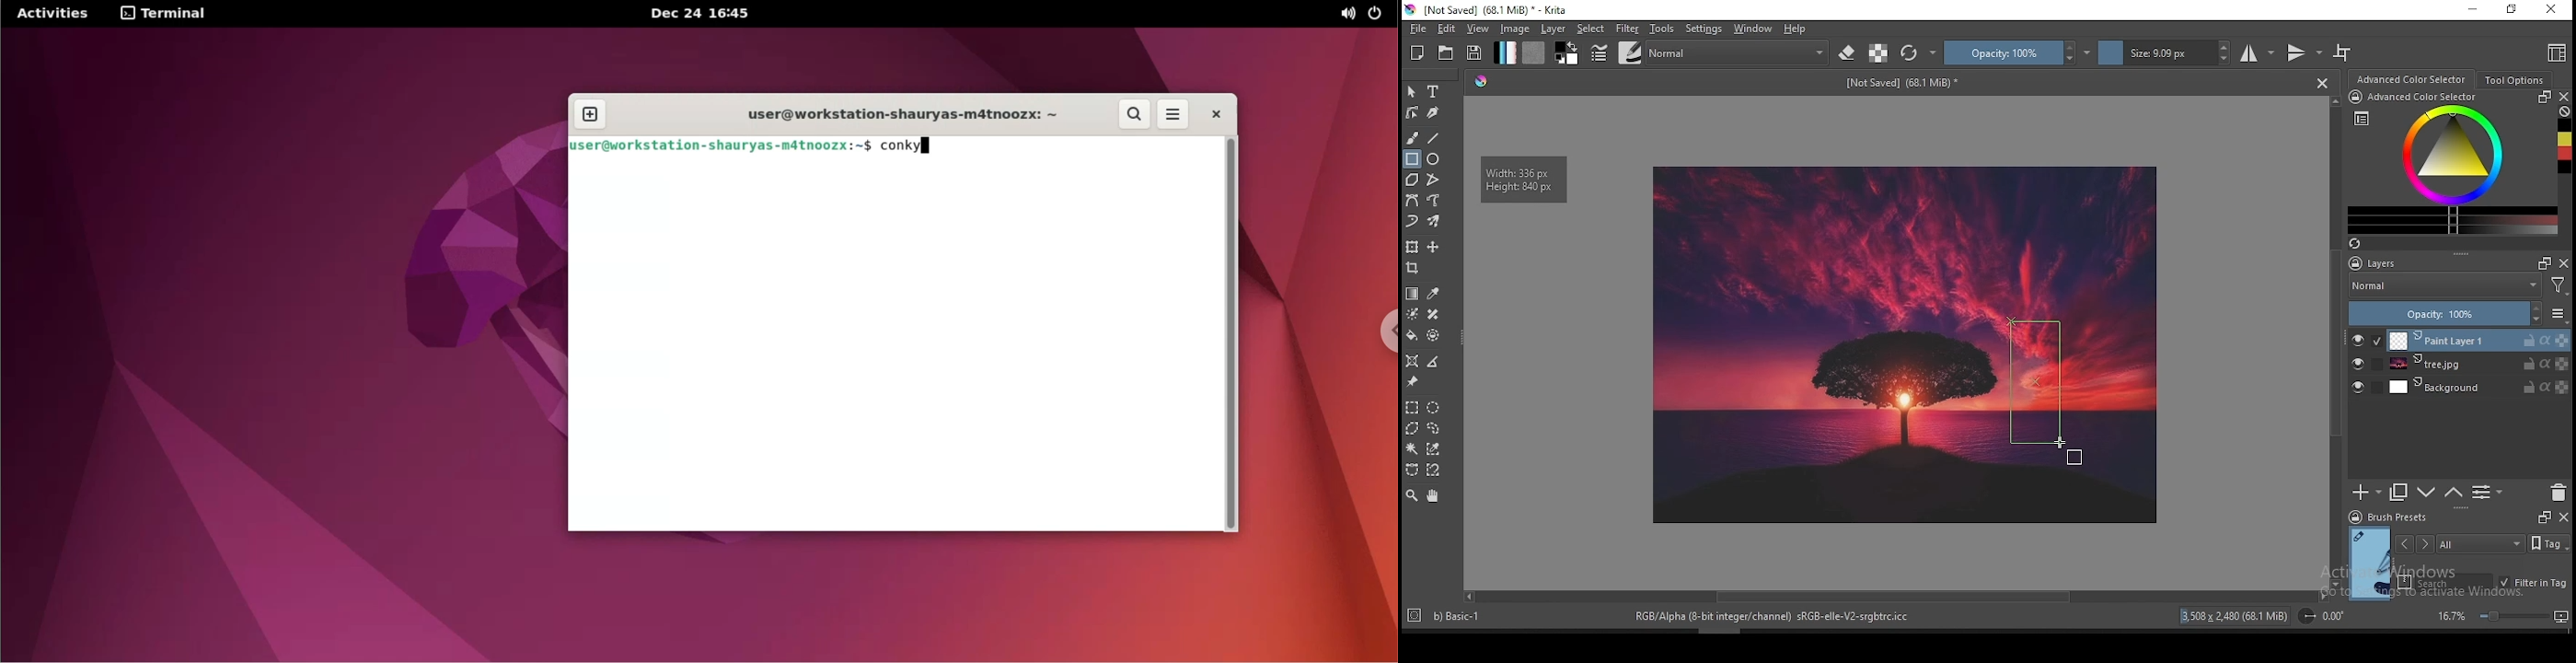 The height and width of the screenshot is (672, 2576). What do you see at coordinates (1418, 52) in the screenshot?
I see `new` at bounding box center [1418, 52].